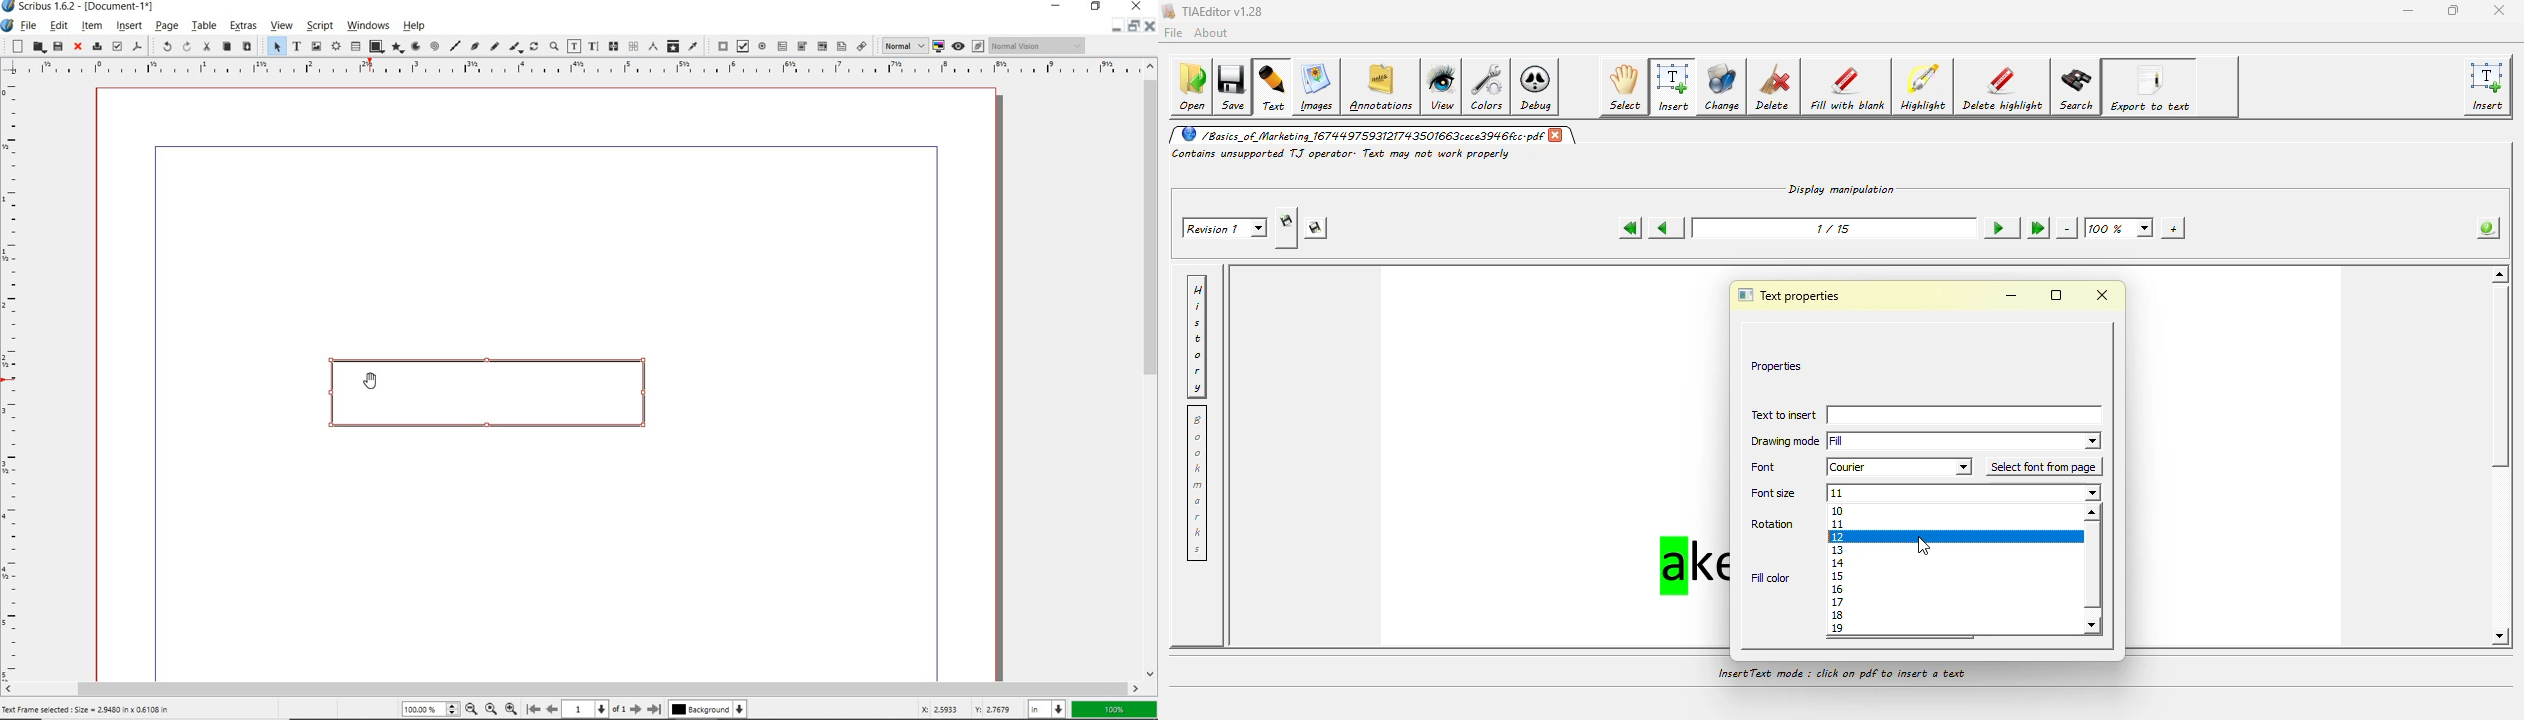  Describe the element at coordinates (1049, 708) in the screenshot. I see `in` at that location.